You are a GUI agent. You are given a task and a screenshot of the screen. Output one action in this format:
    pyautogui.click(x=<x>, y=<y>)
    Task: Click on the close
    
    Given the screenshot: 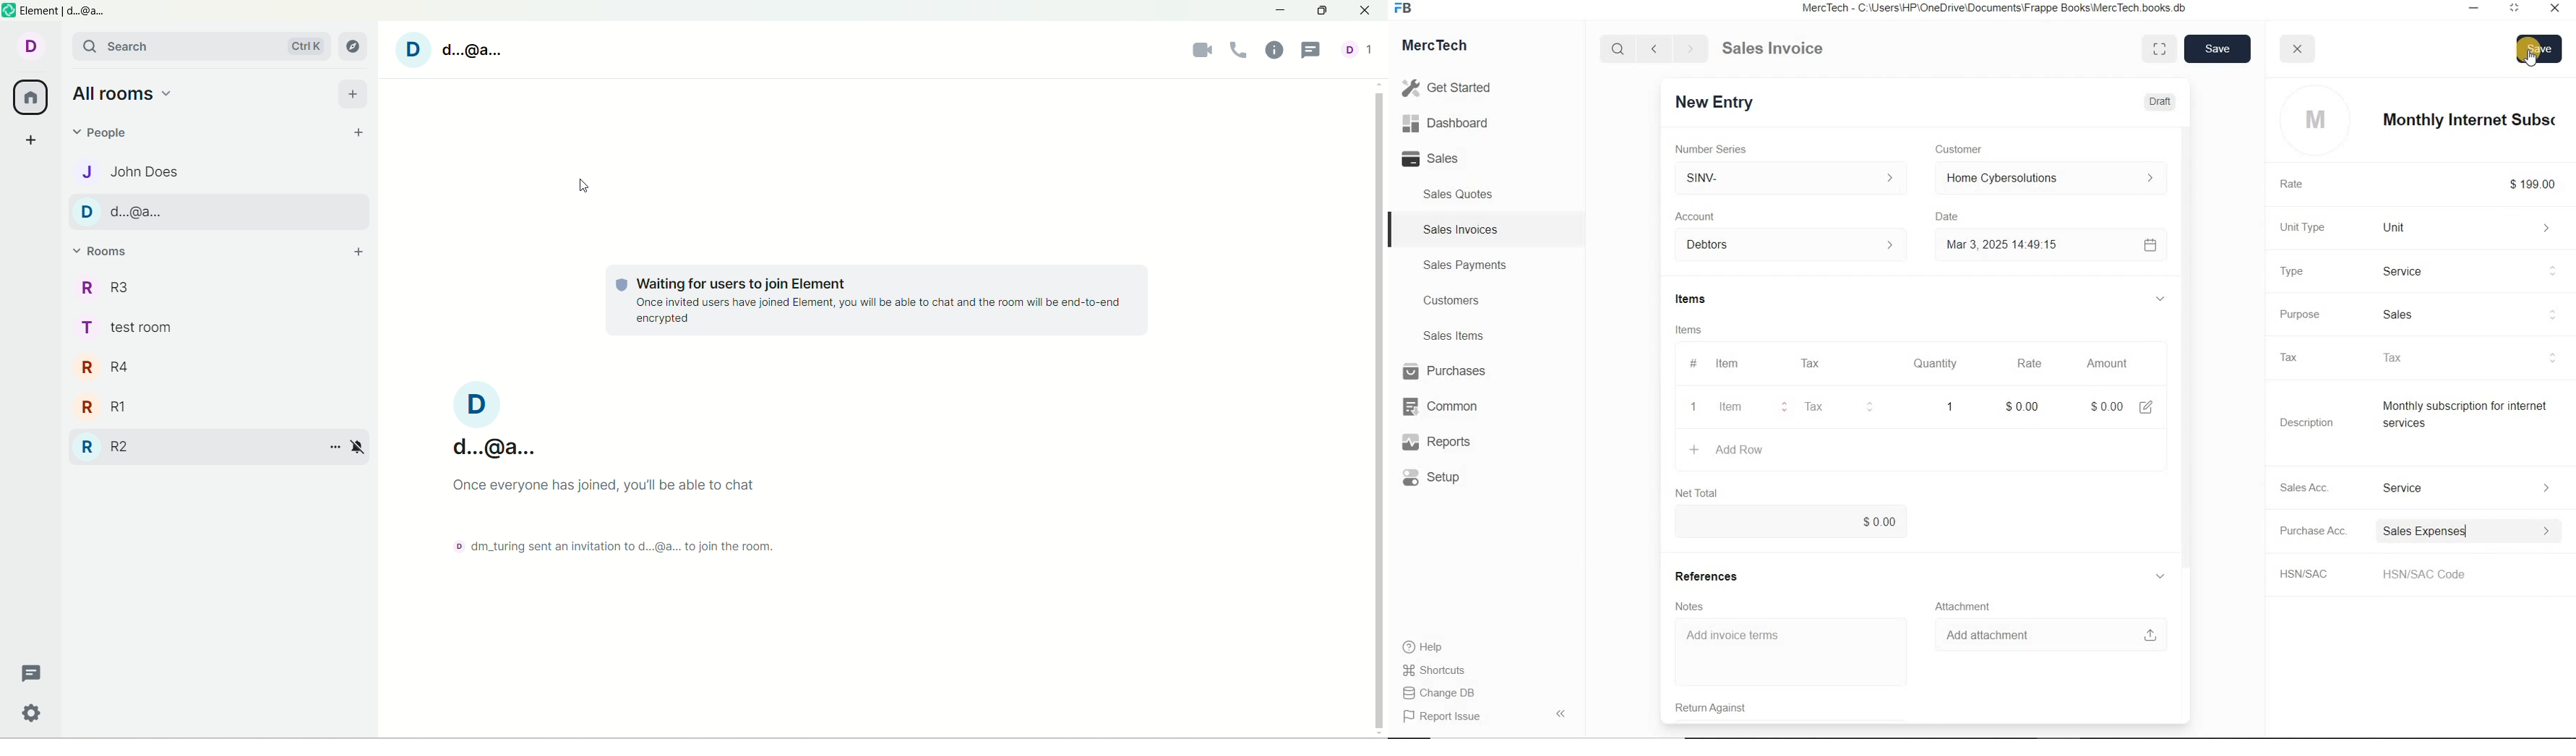 What is the action you would take?
    pyautogui.click(x=1363, y=11)
    